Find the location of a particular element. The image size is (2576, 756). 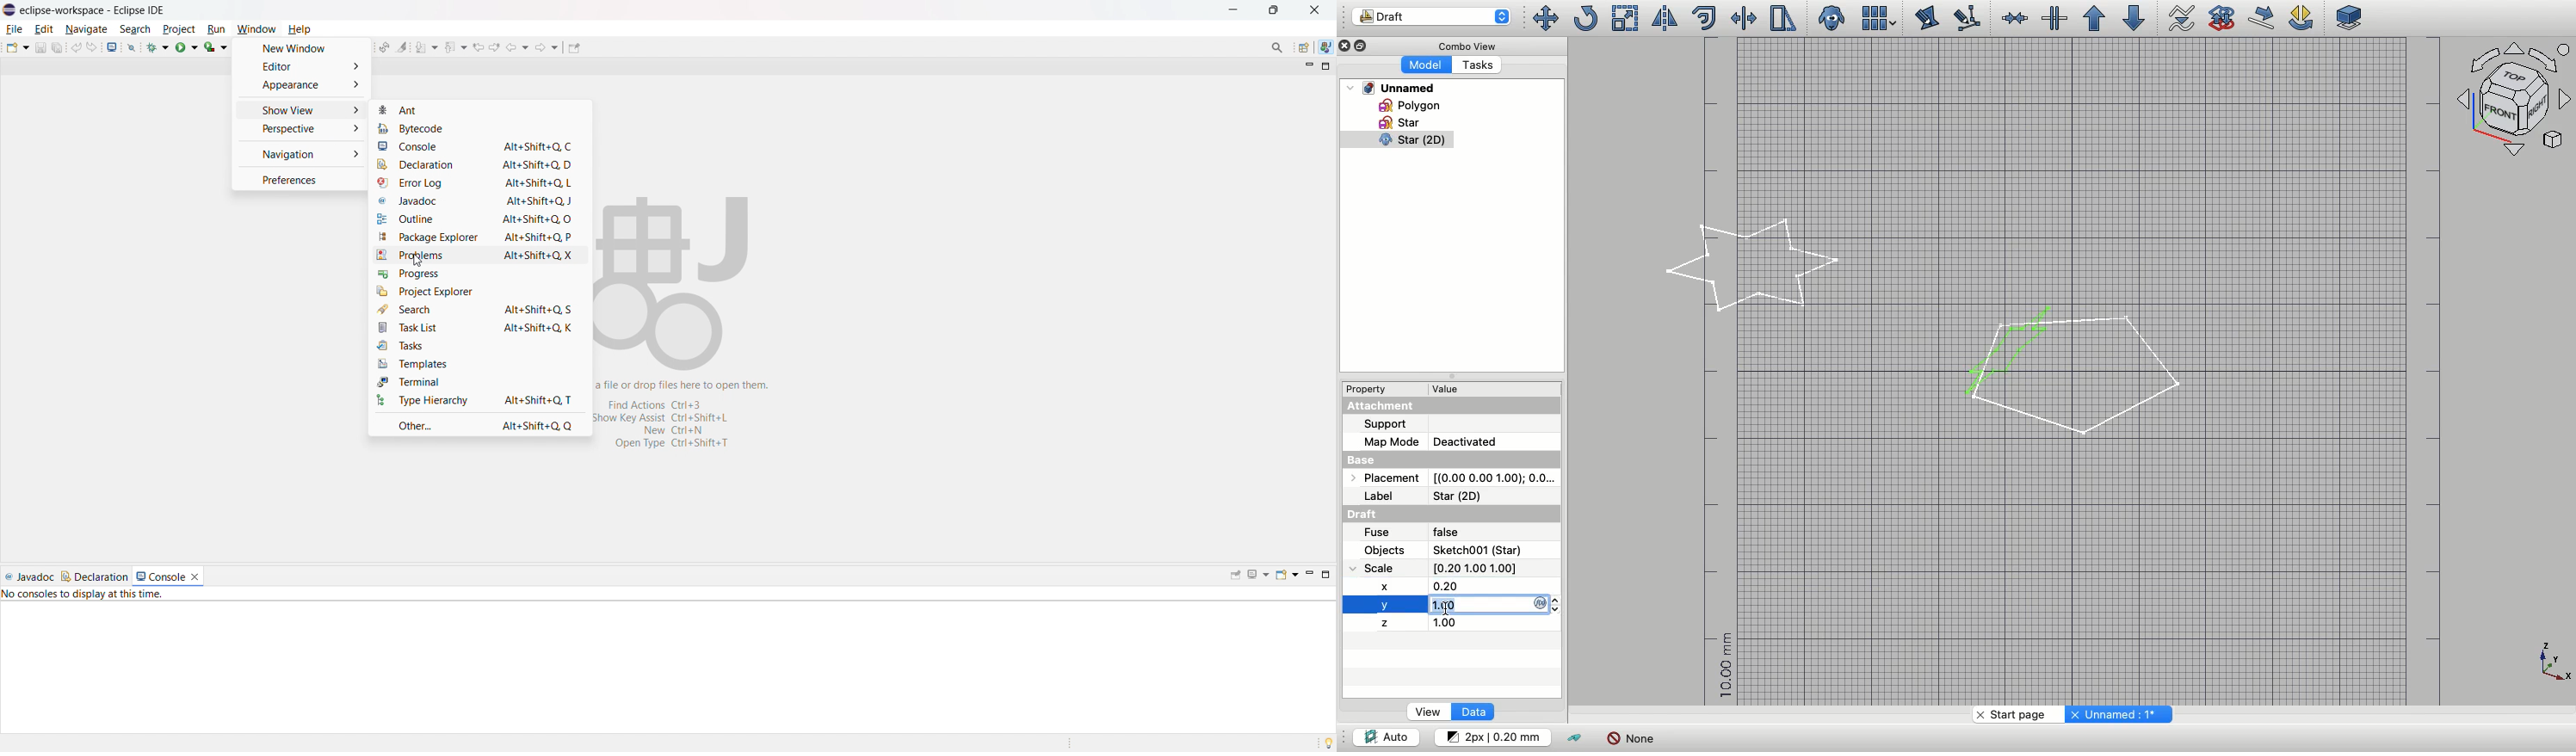

Star is located at coordinates (1401, 122).